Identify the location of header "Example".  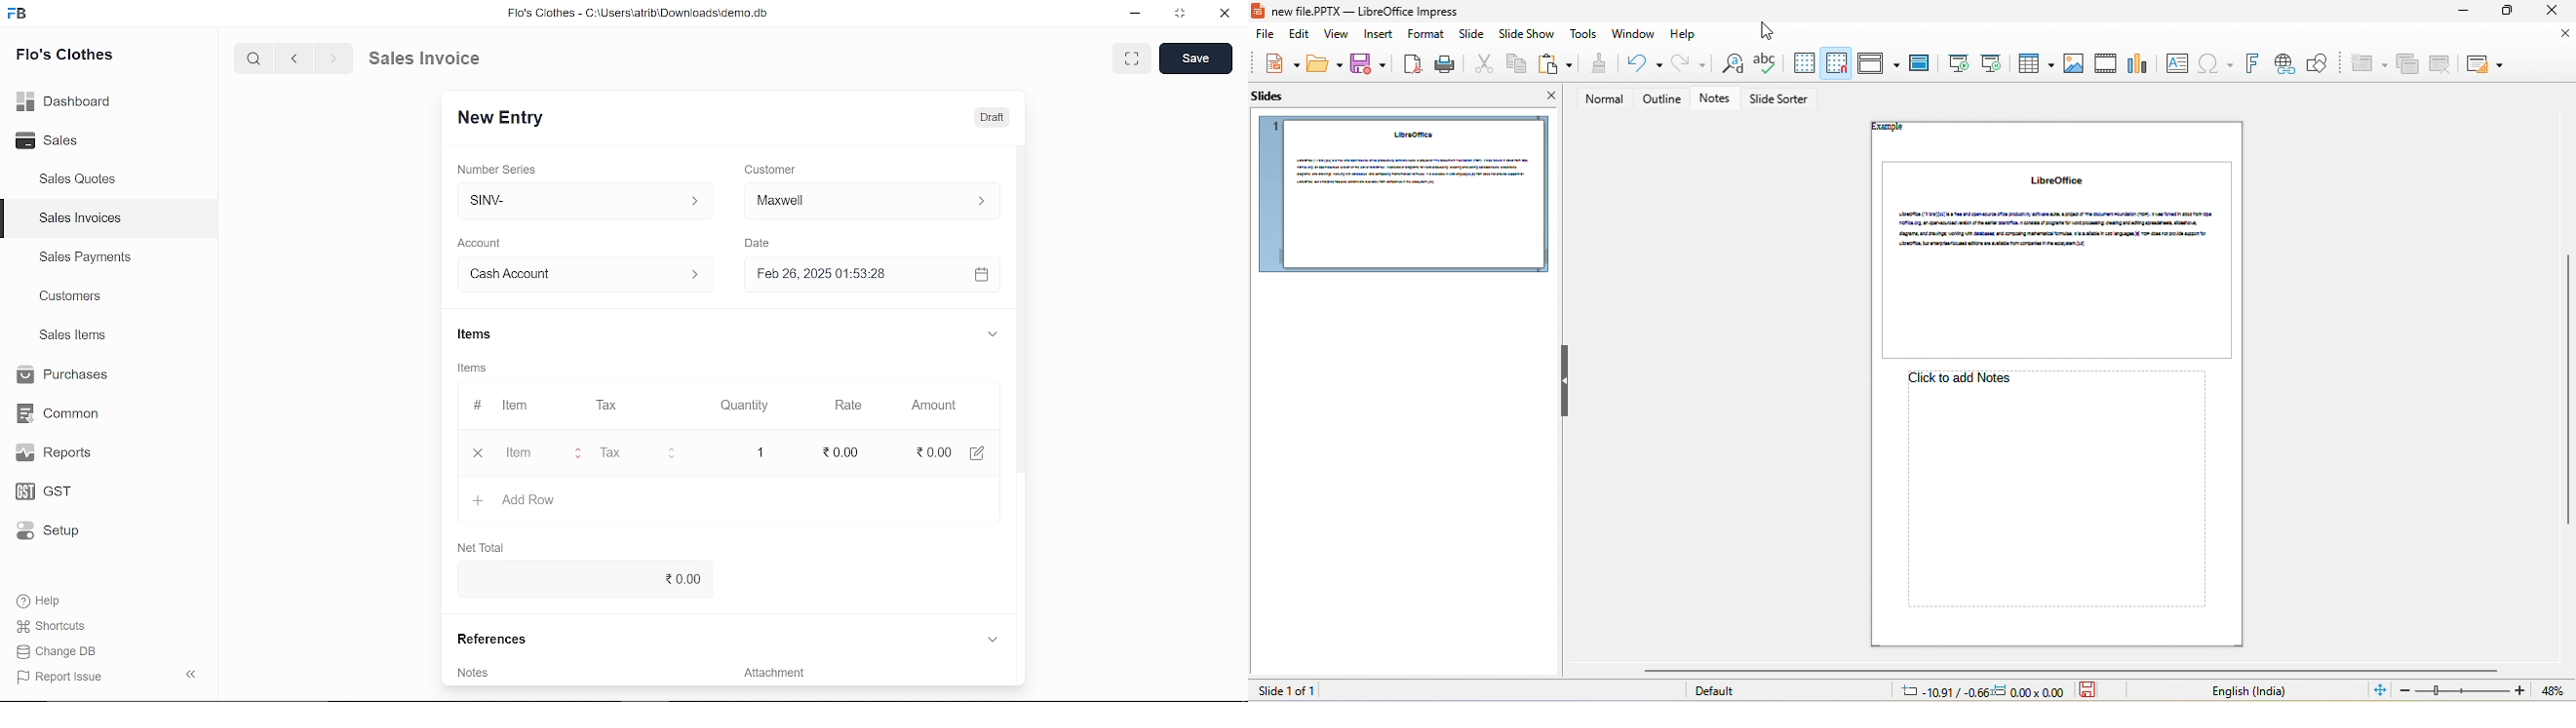
(1901, 127).